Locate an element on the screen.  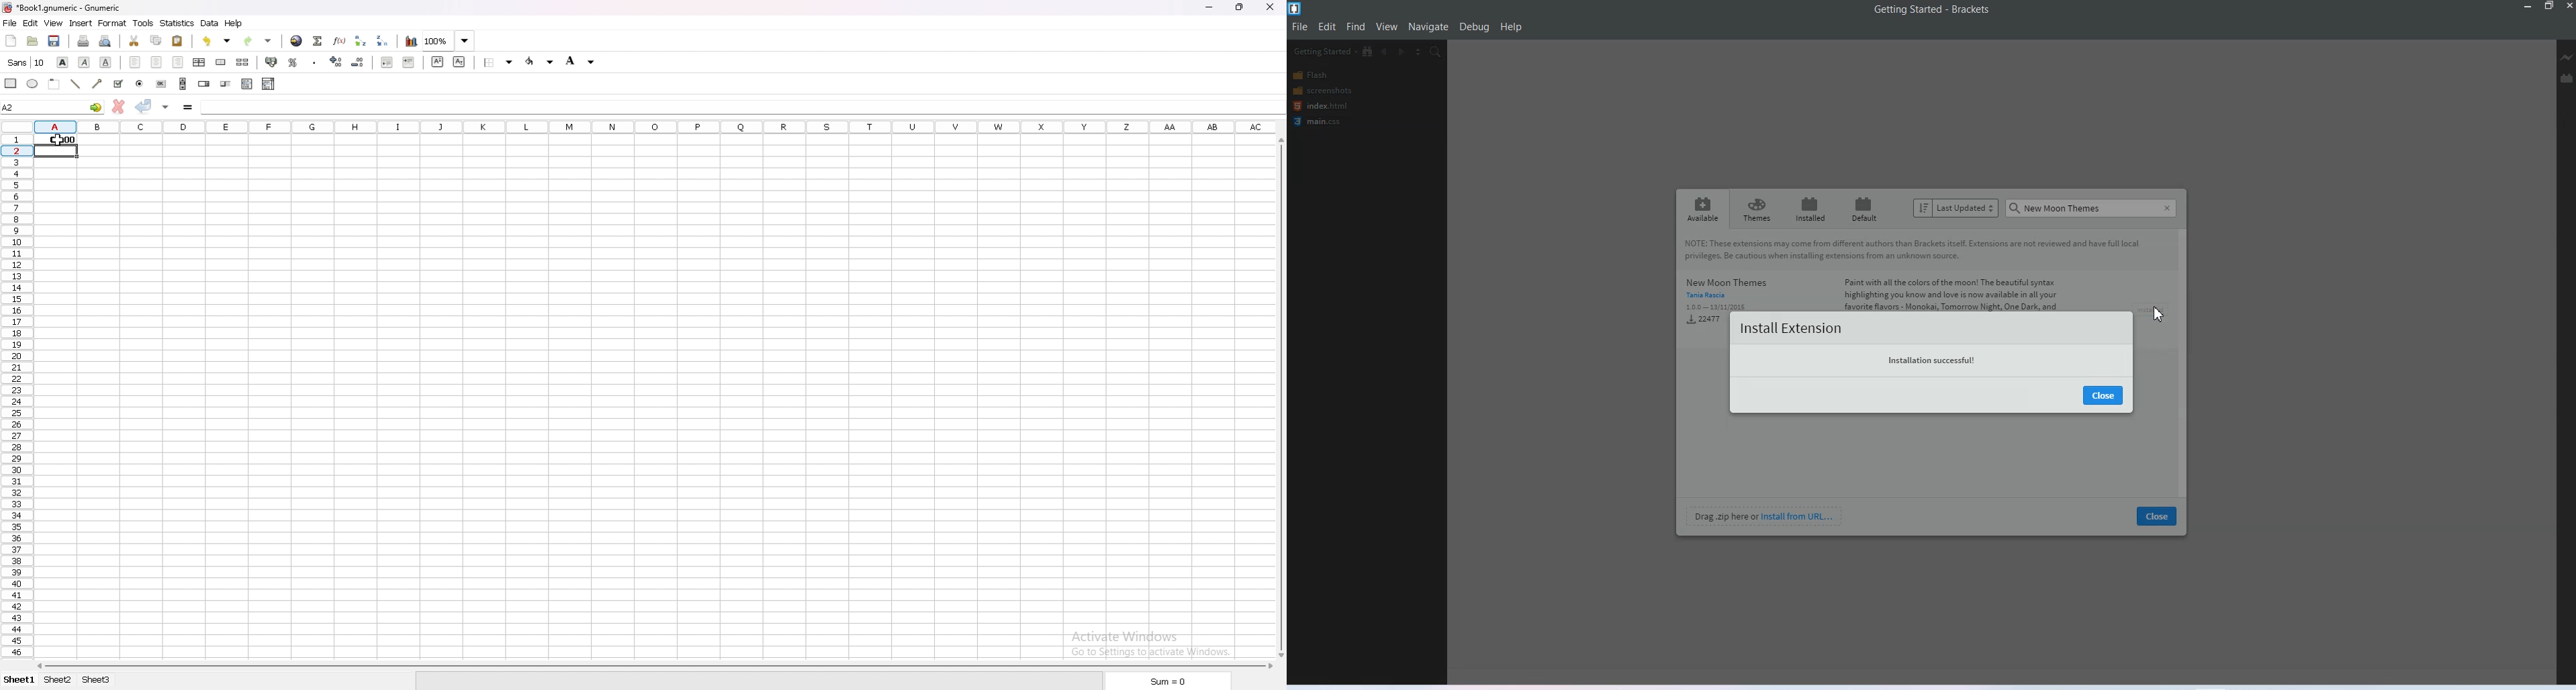
font is located at coordinates (27, 63).